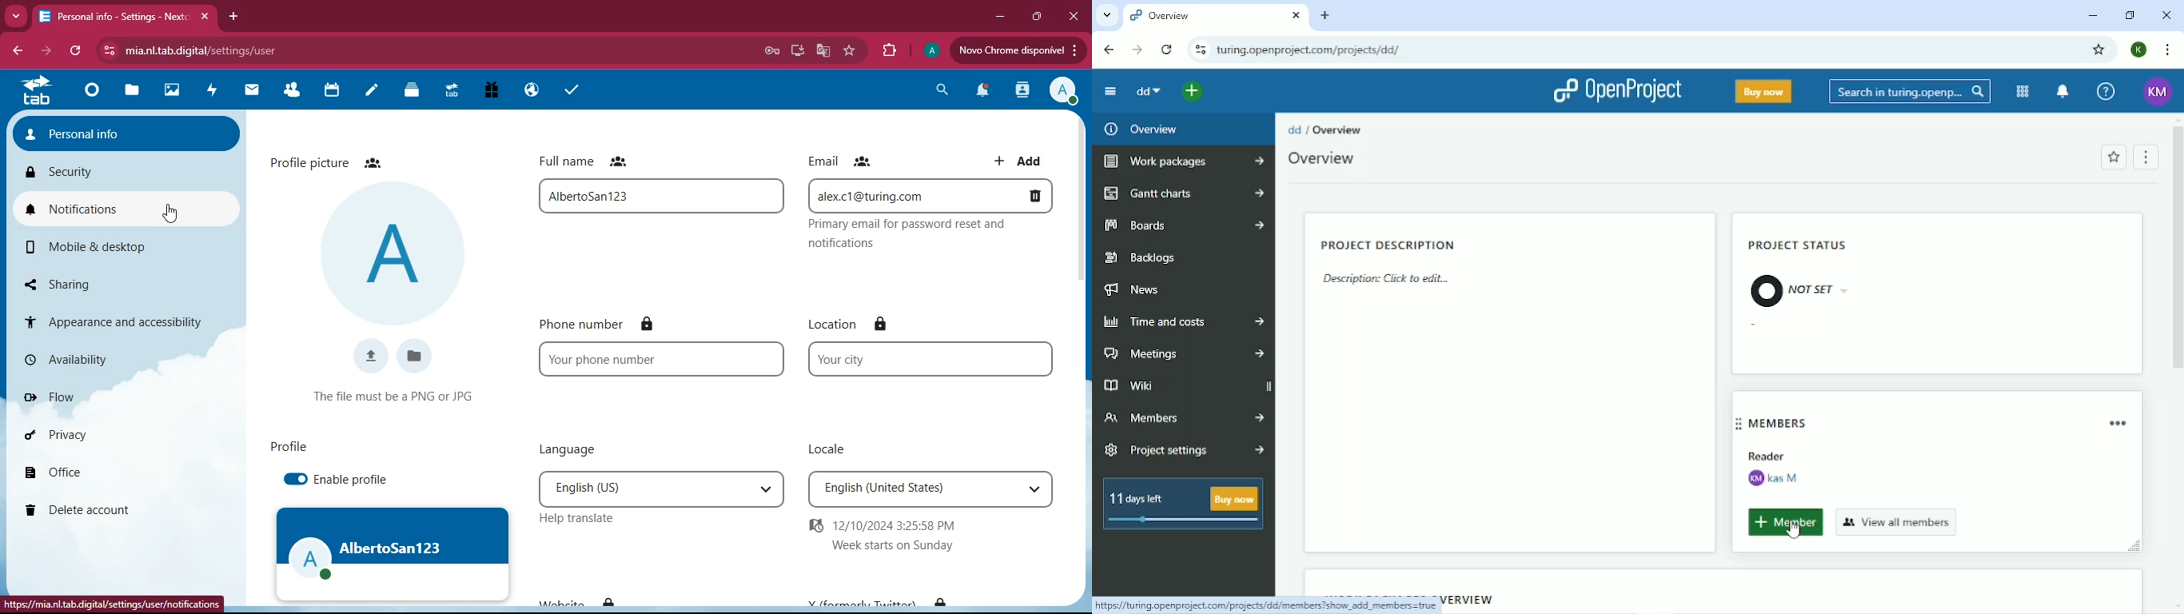 Image resolution: width=2184 pixels, height=616 pixels. Describe the element at coordinates (934, 233) in the screenshot. I see `description` at that location.